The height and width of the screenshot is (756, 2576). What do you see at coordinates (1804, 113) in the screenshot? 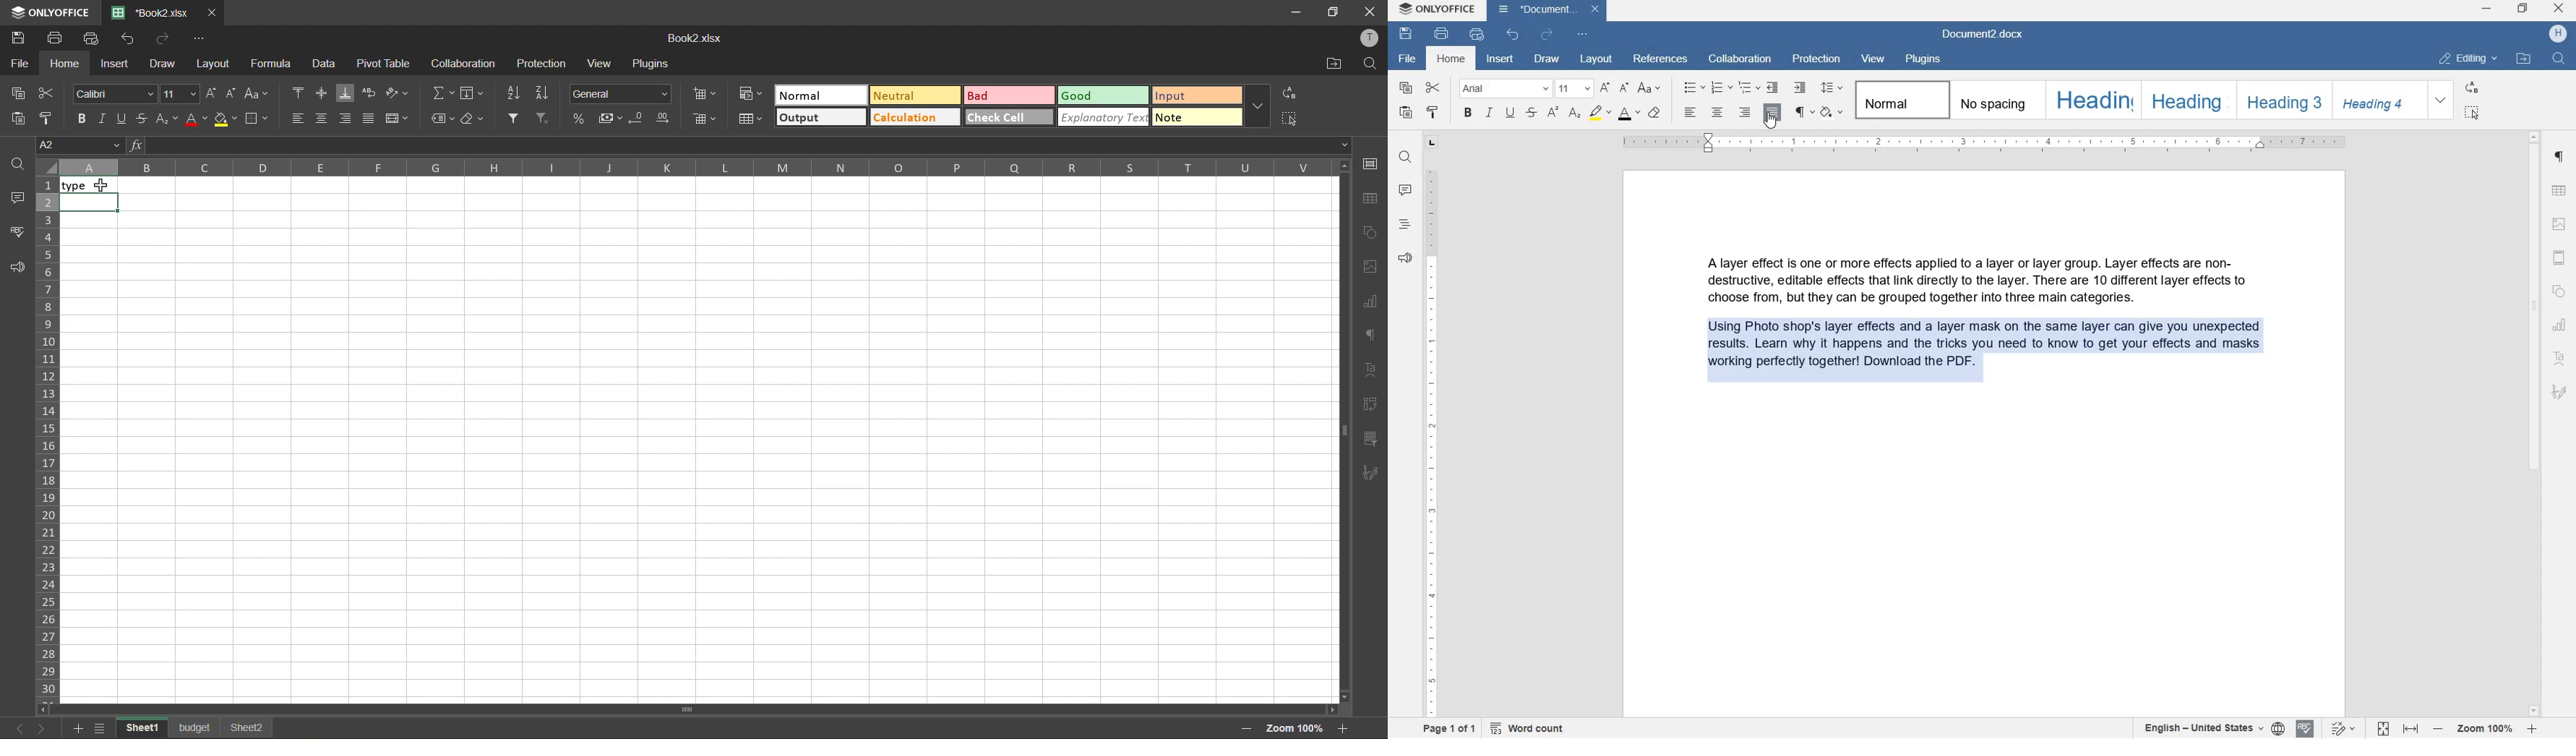
I see `PARAGRAPH SETTINGS` at bounding box center [1804, 113].